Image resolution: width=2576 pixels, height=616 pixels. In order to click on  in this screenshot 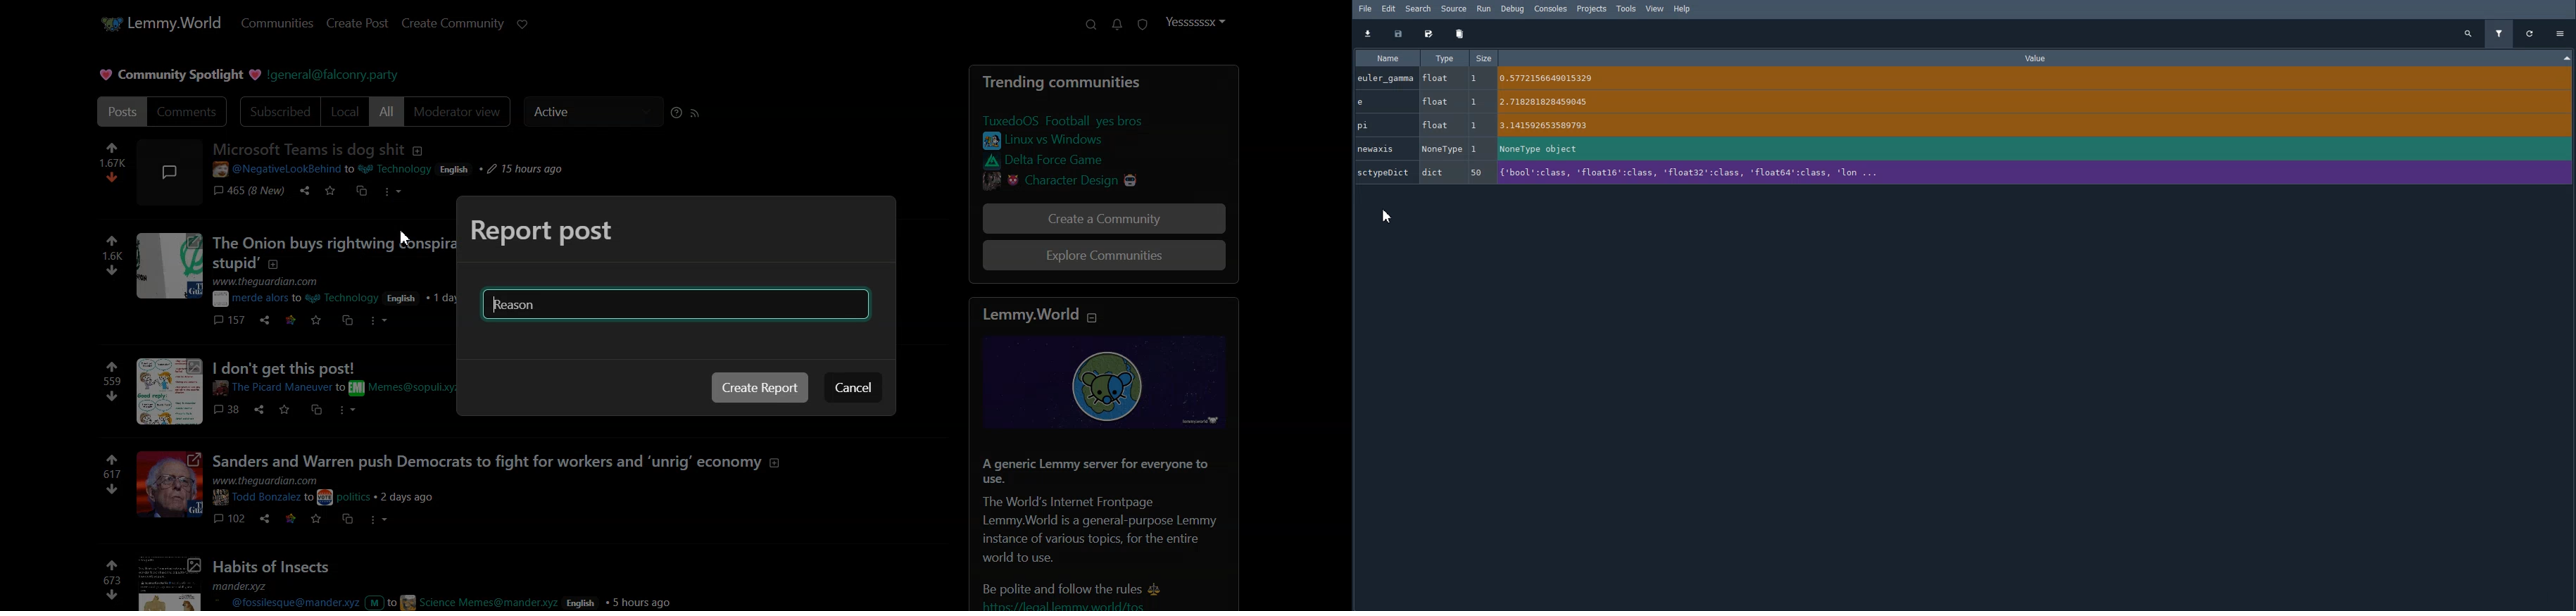, I will do `click(327, 377)`.